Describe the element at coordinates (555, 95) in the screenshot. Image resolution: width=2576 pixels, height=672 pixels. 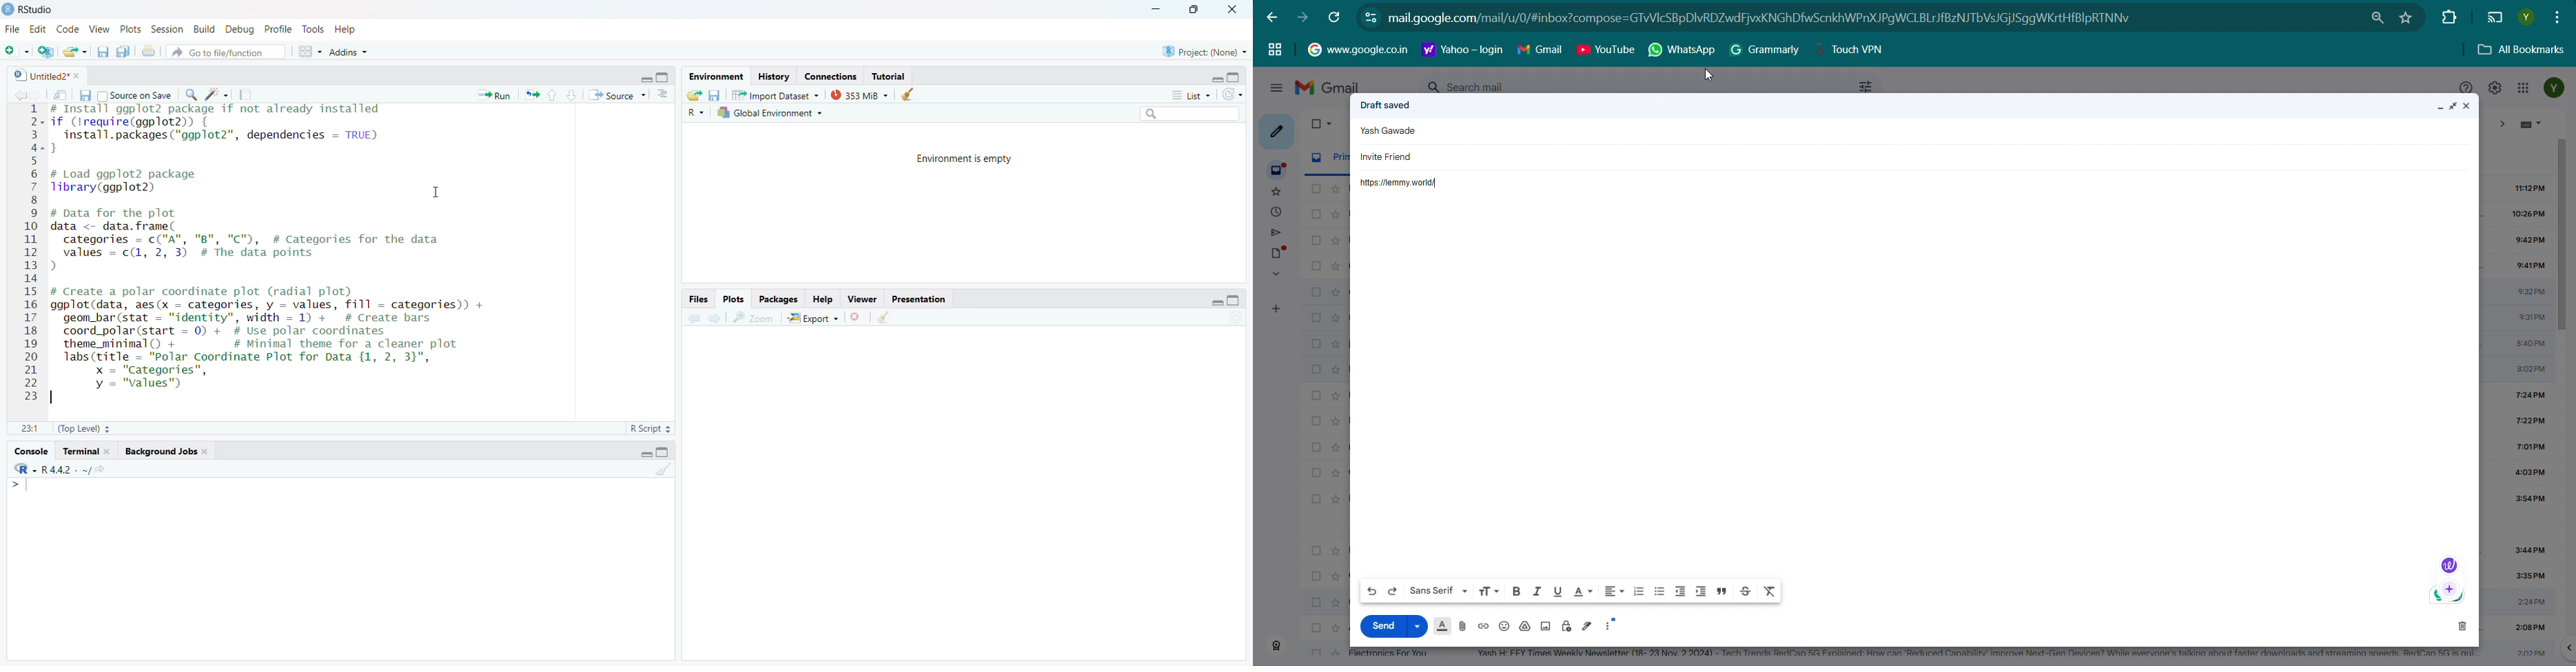
I see `go to previous section/chunk` at that location.